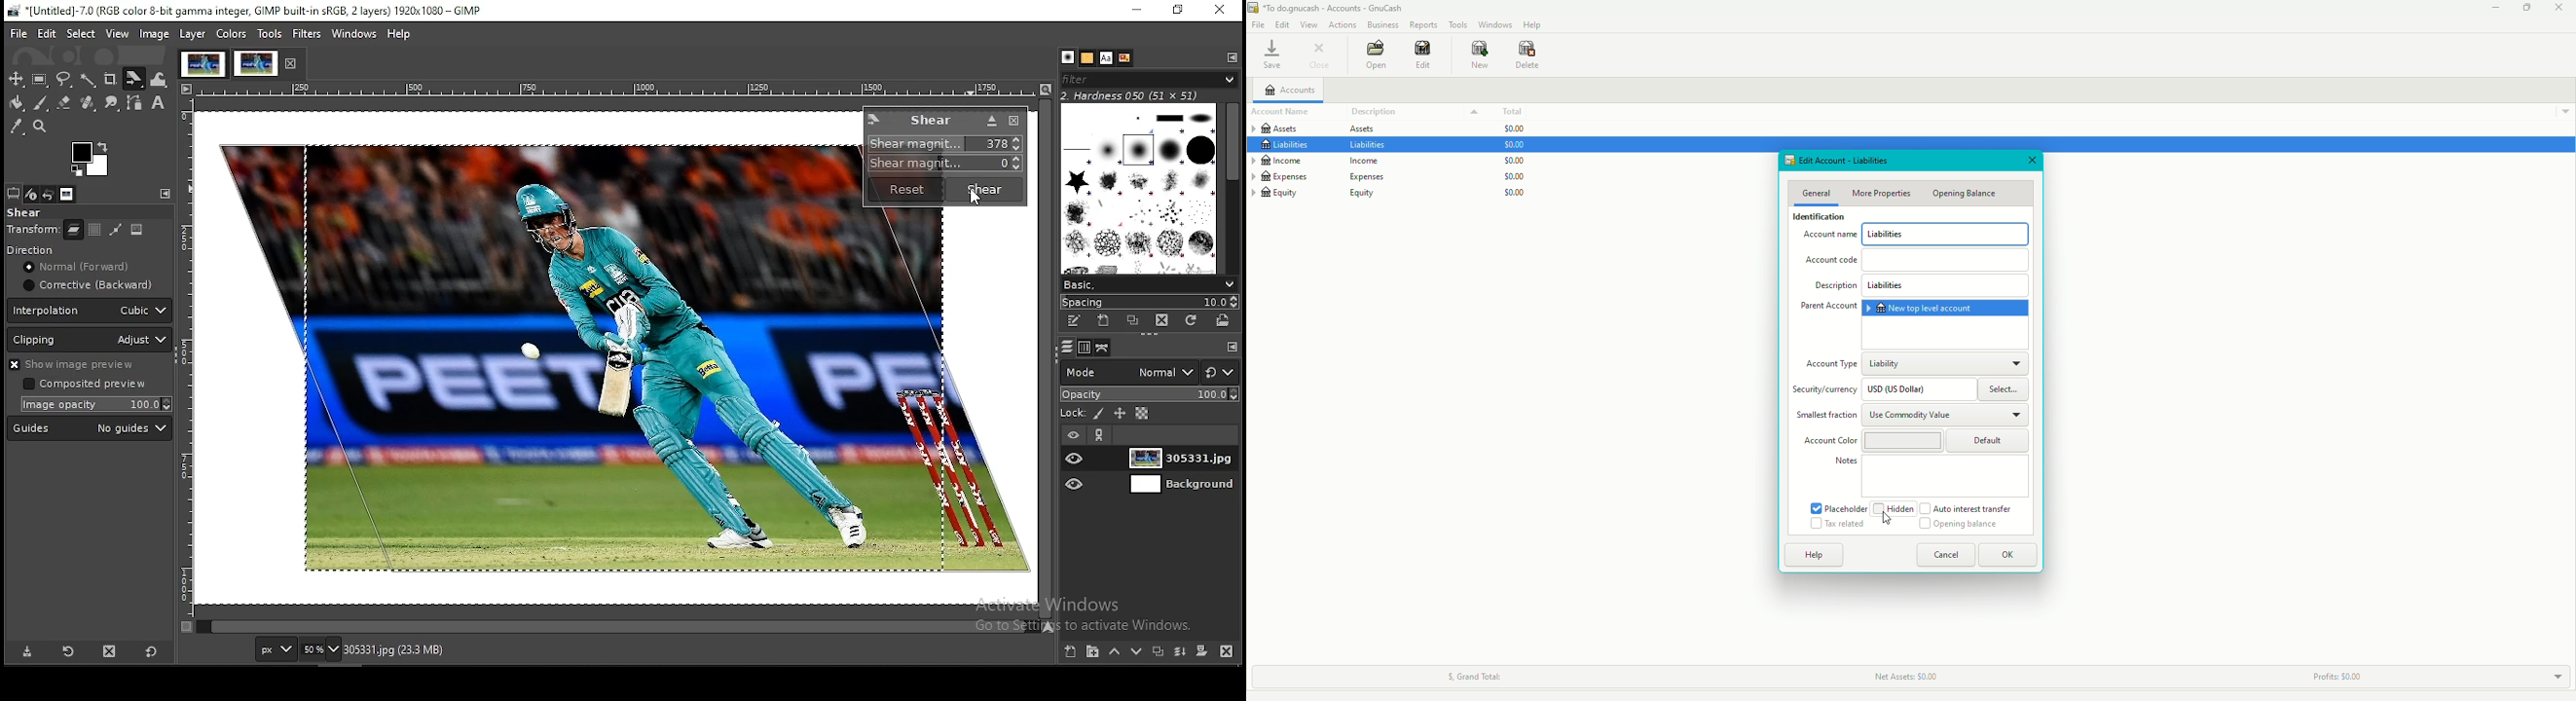  I want to click on Account Type, so click(1831, 366).